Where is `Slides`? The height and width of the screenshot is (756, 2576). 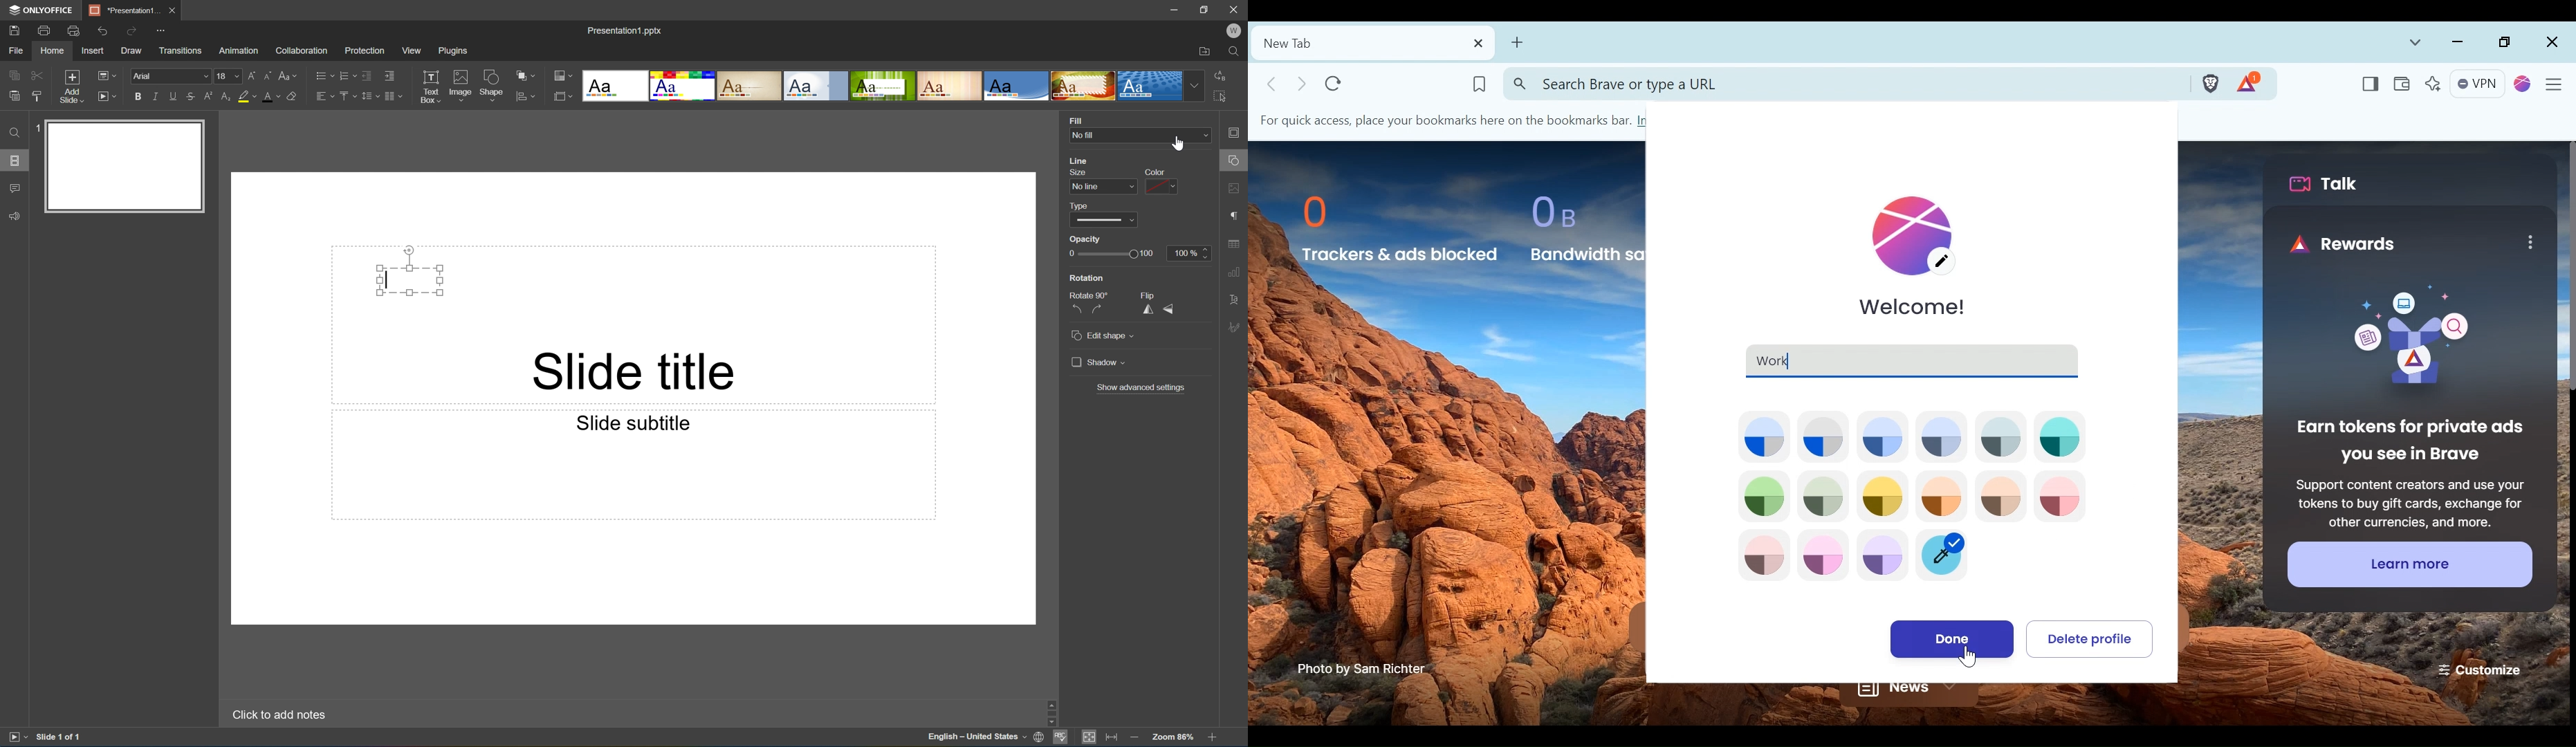 Slides is located at coordinates (17, 160).